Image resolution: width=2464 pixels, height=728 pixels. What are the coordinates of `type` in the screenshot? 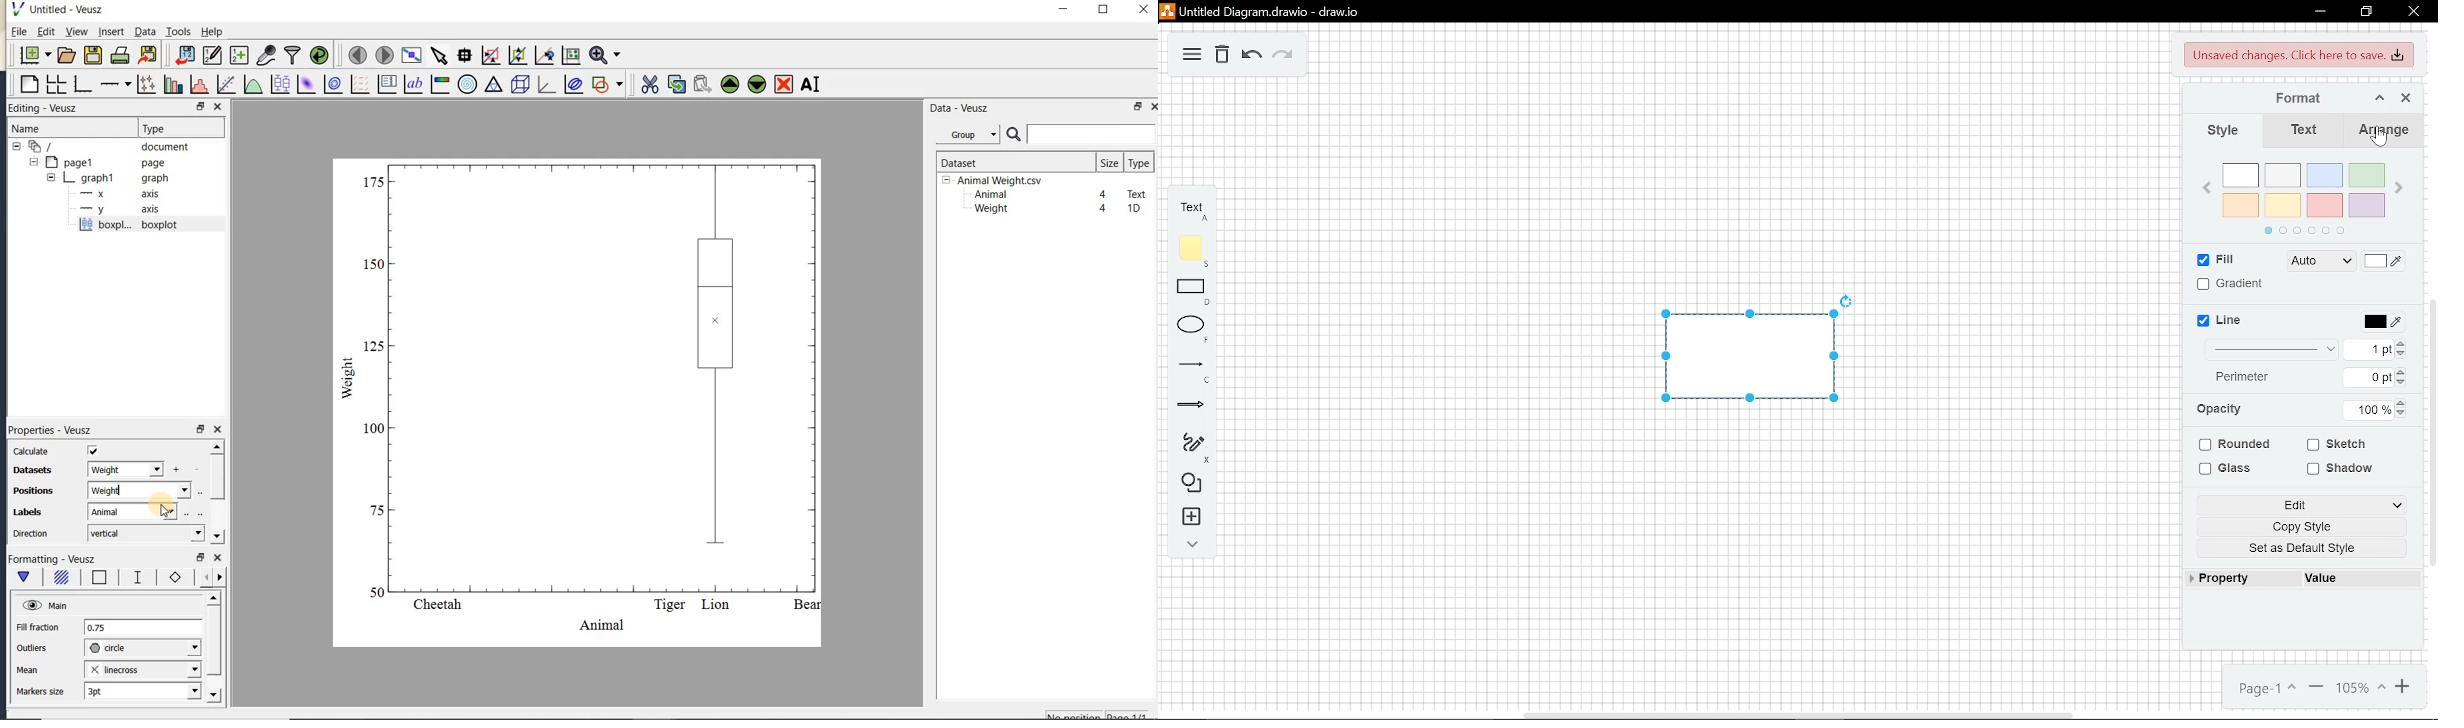 It's located at (1139, 163).